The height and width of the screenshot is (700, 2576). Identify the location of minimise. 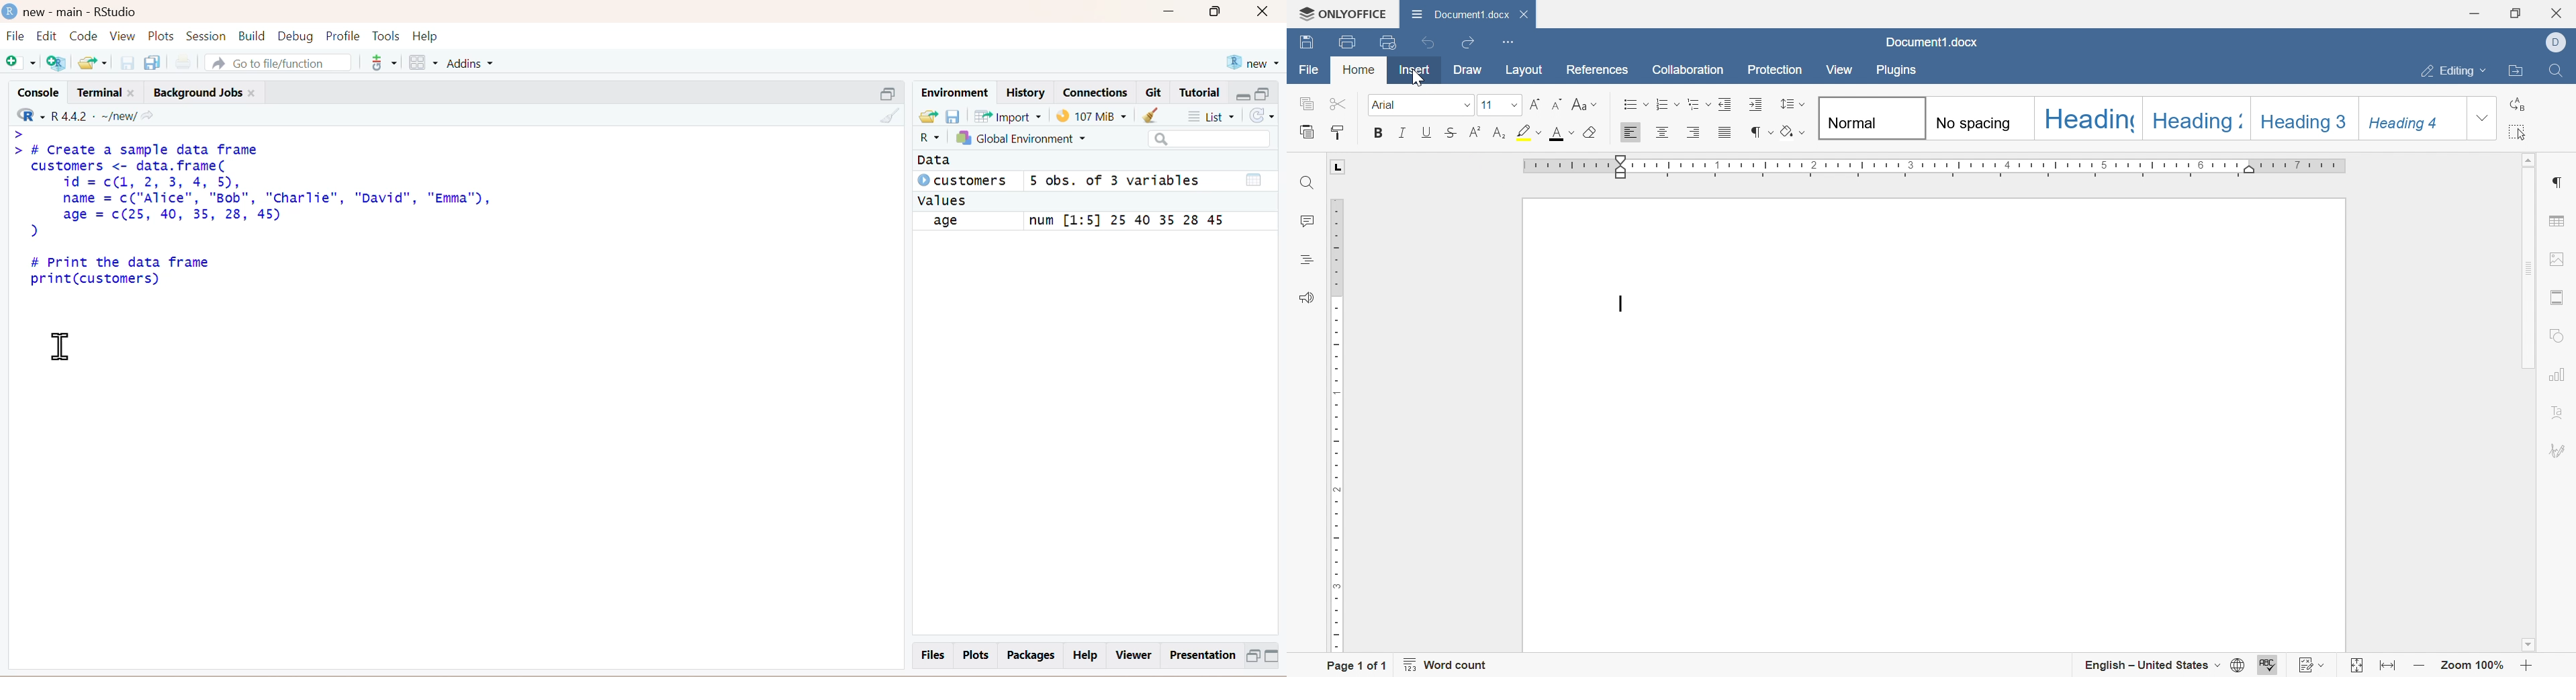
(1242, 93).